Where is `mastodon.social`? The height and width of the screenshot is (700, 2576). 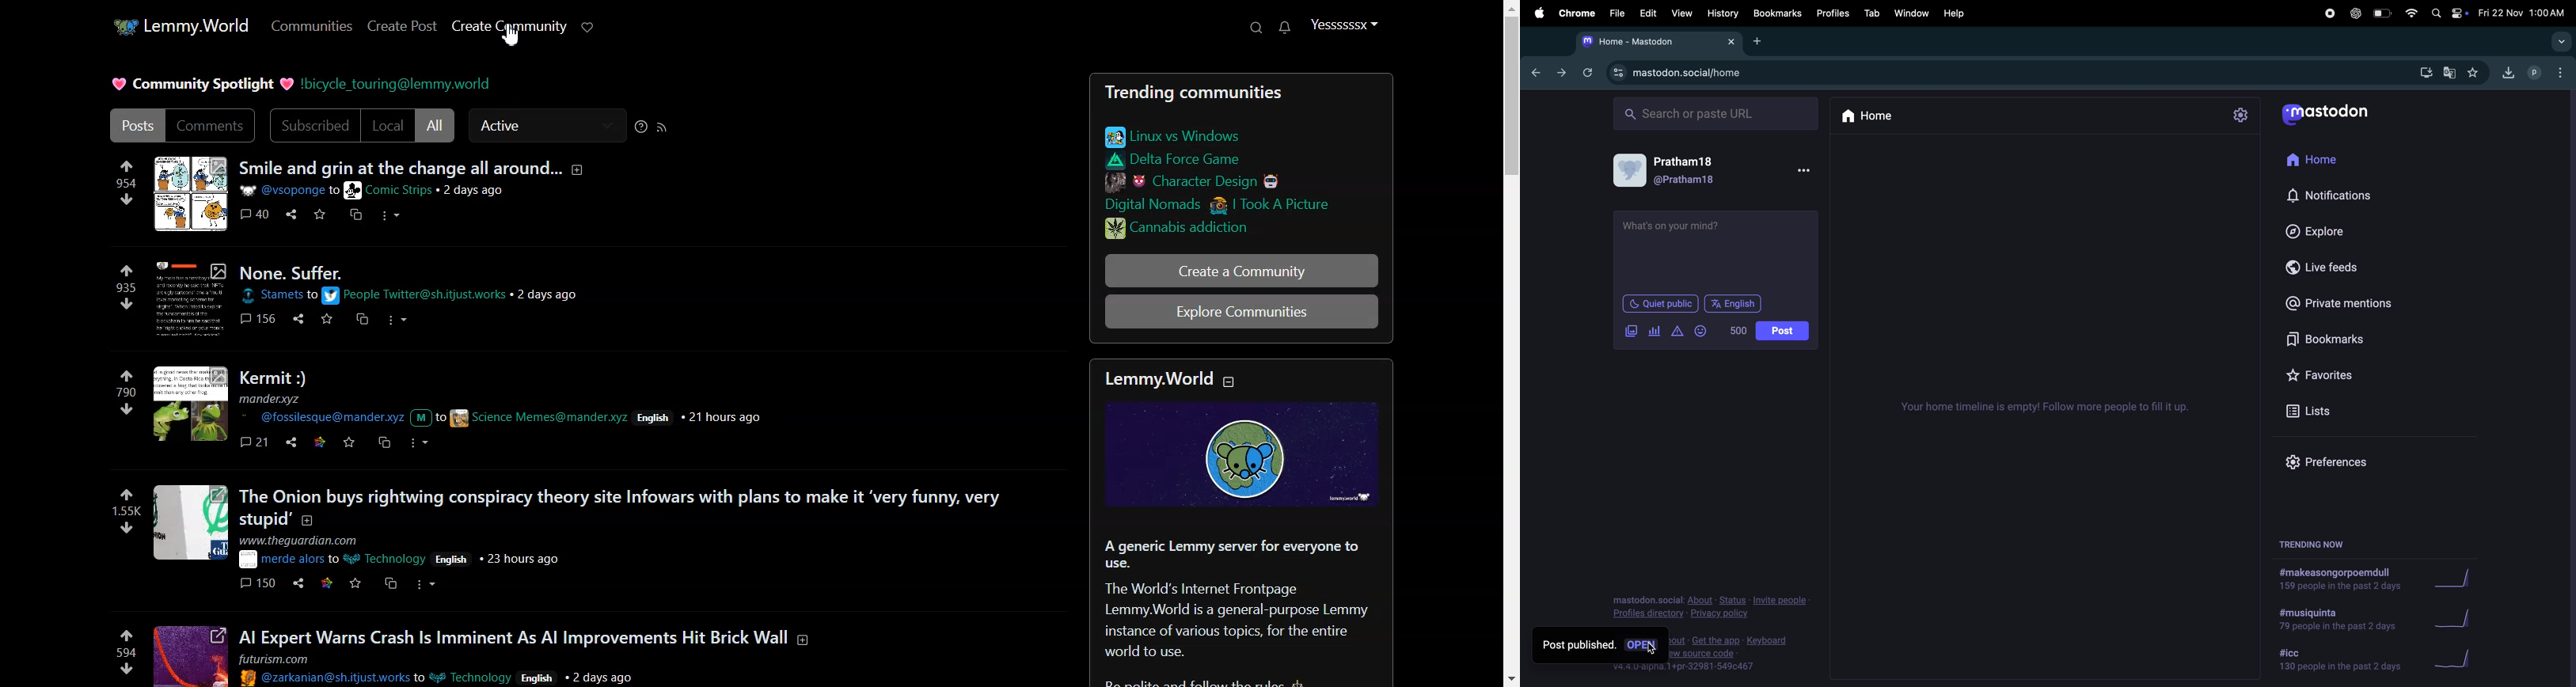 mastodon.social is located at coordinates (1647, 600).